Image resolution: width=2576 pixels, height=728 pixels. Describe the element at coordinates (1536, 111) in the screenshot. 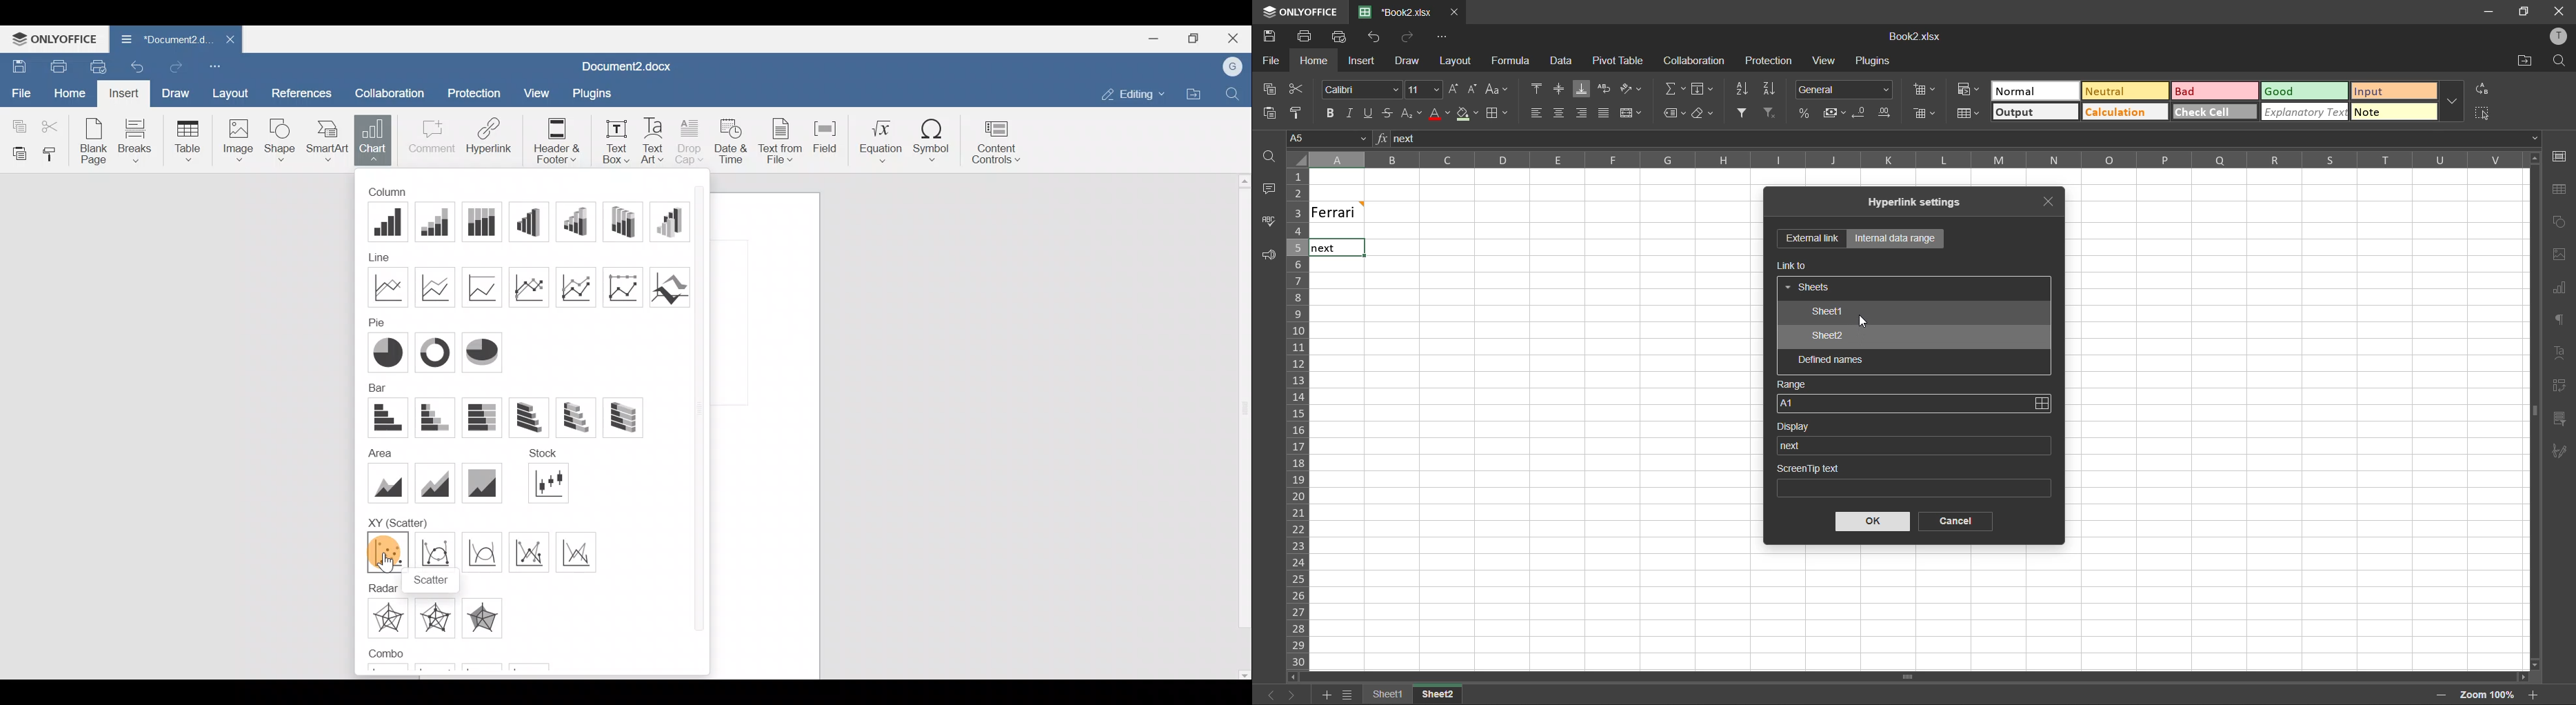

I see `align left` at that location.